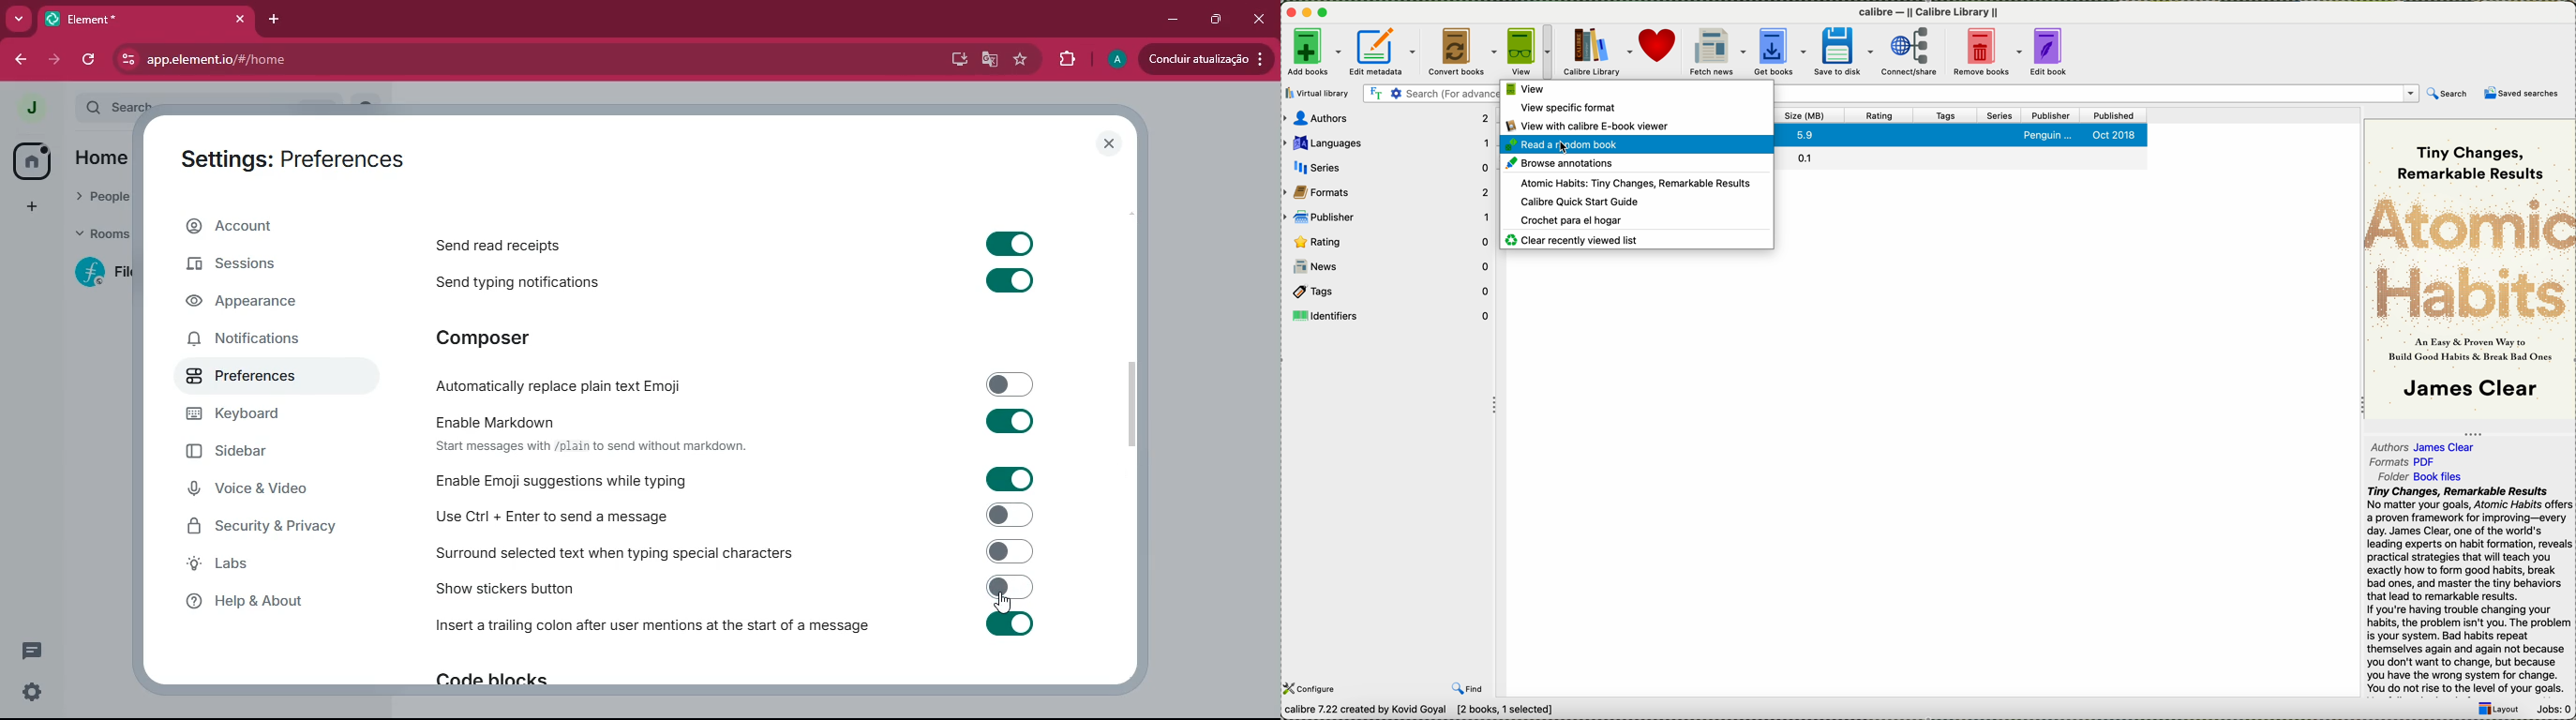  Describe the element at coordinates (731, 387) in the screenshot. I see `-Automatically replace plain text Emoji` at that location.